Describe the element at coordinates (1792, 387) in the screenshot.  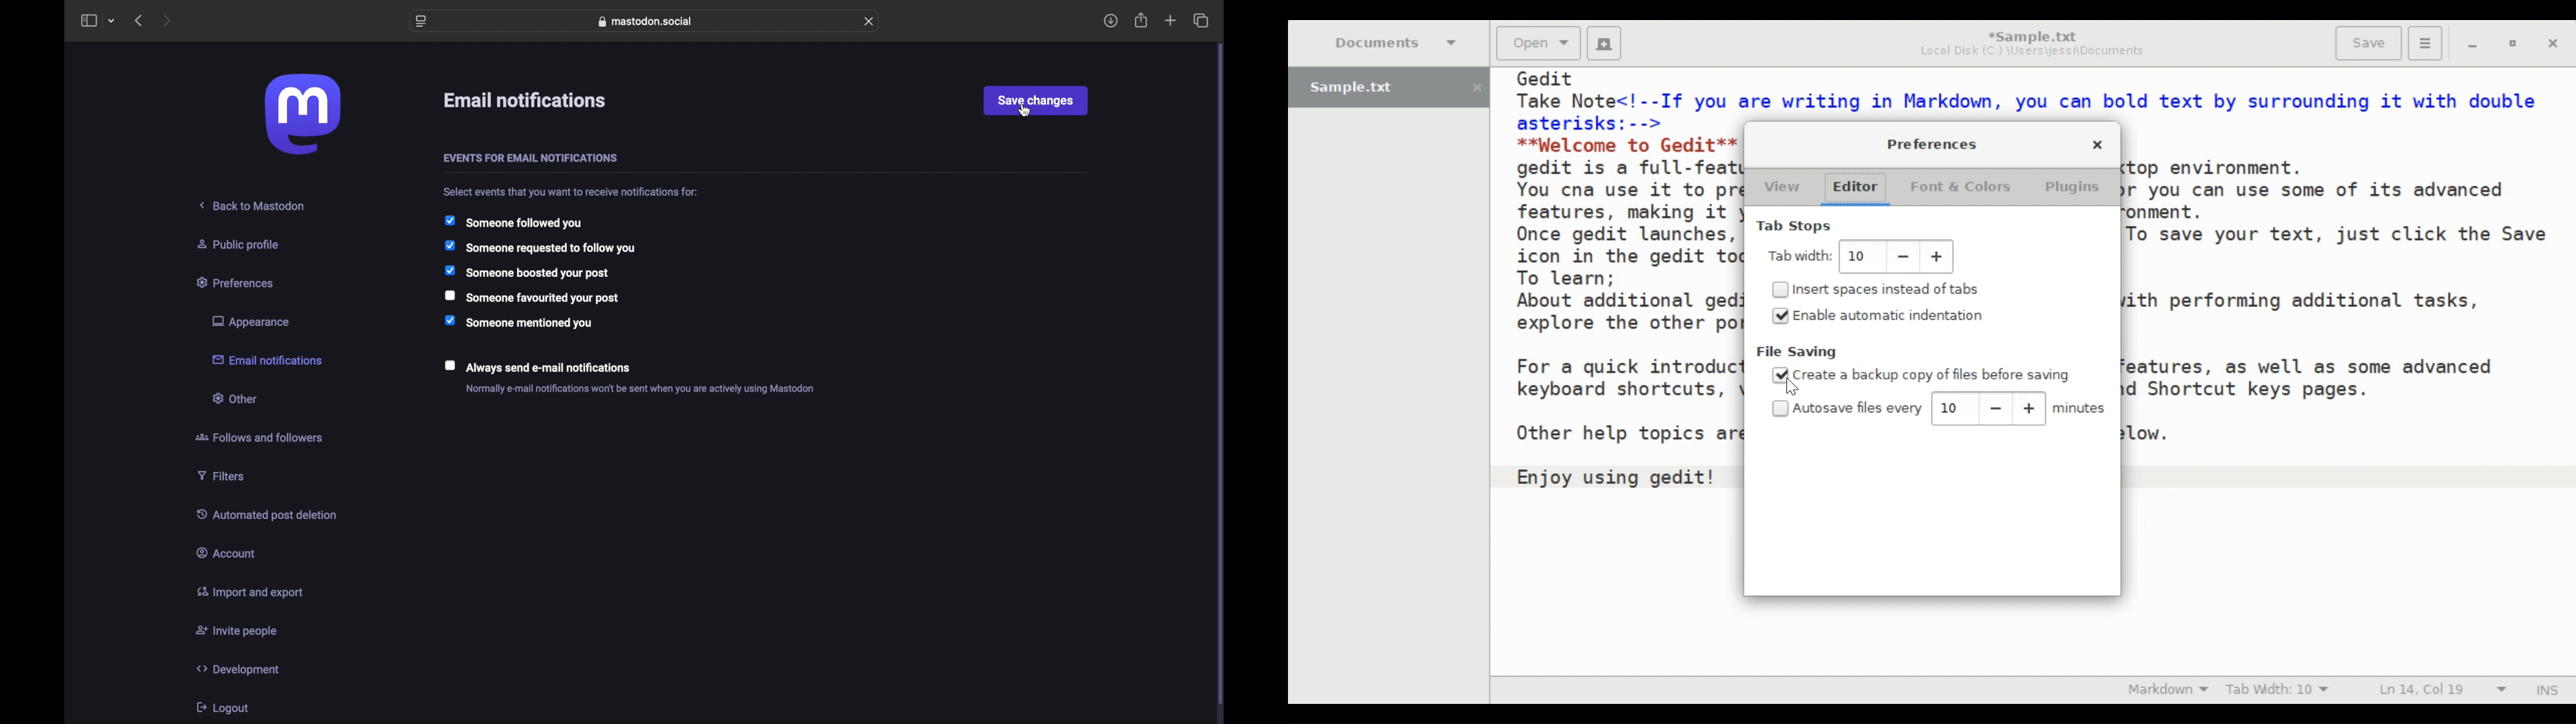
I see `Cursor` at that location.